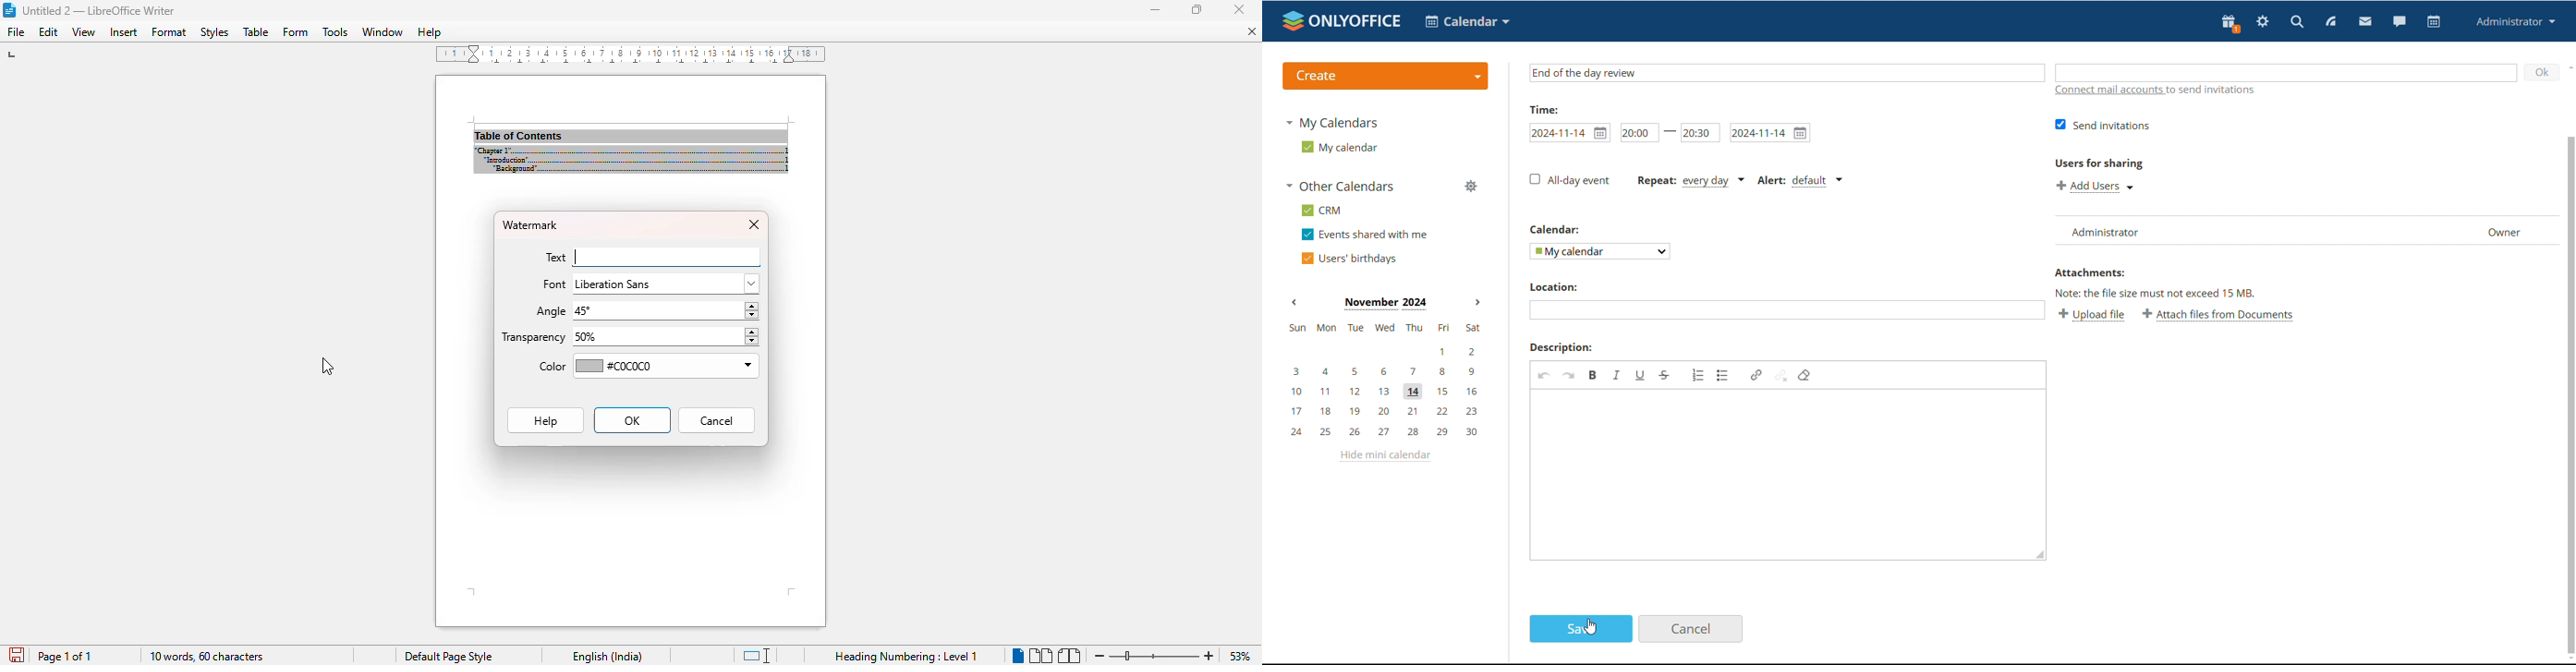 This screenshot has height=672, width=2576. What do you see at coordinates (1617, 375) in the screenshot?
I see `Italic` at bounding box center [1617, 375].